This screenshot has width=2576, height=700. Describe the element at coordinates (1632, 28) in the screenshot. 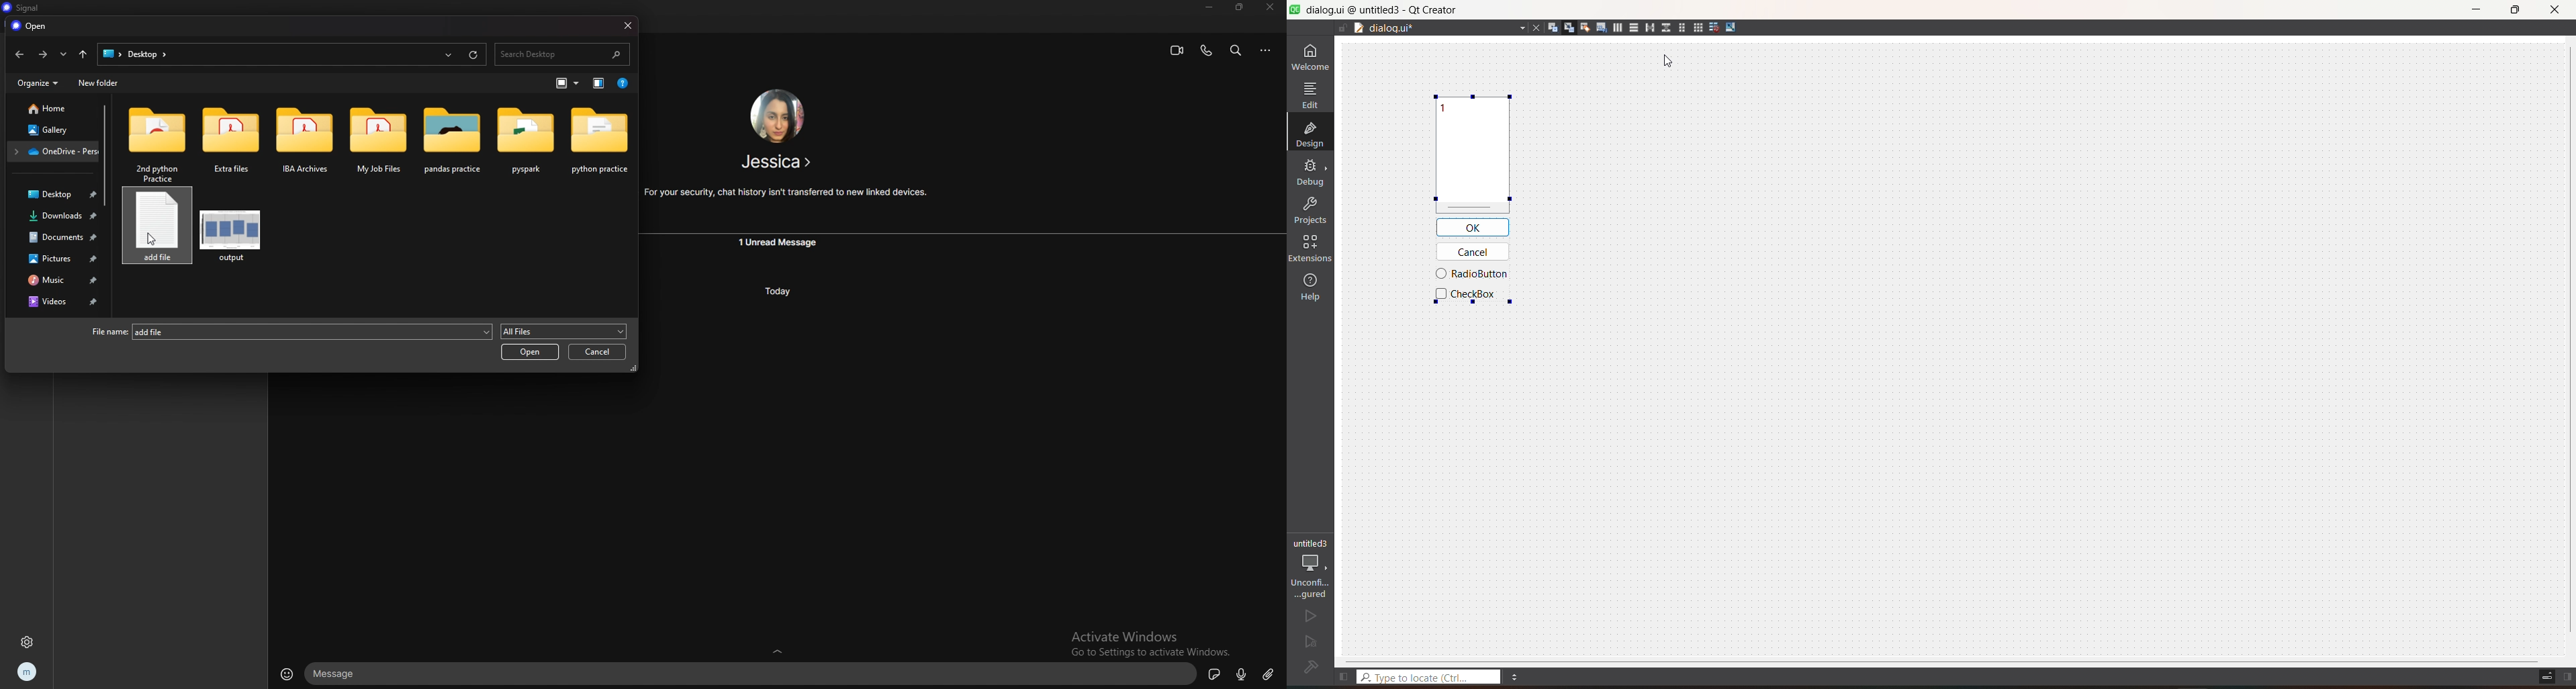

I see `layout vertically` at that location.